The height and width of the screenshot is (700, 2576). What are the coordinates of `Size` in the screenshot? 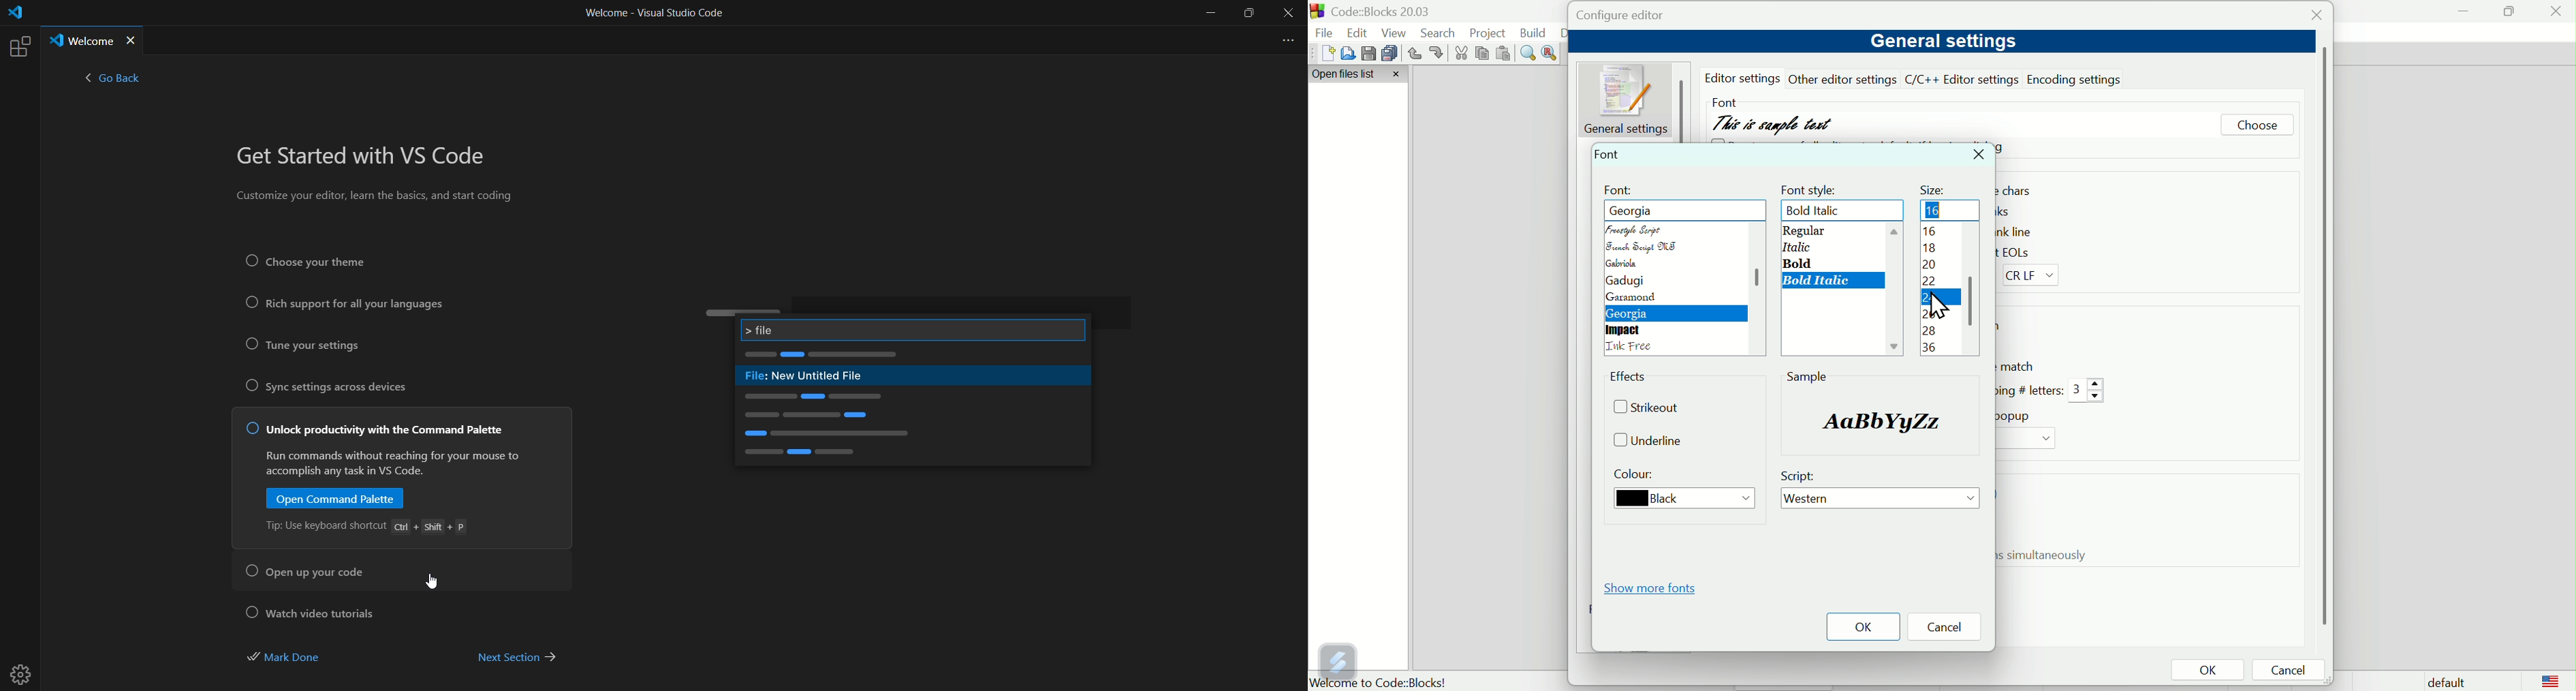 It's located at (1935, 186).